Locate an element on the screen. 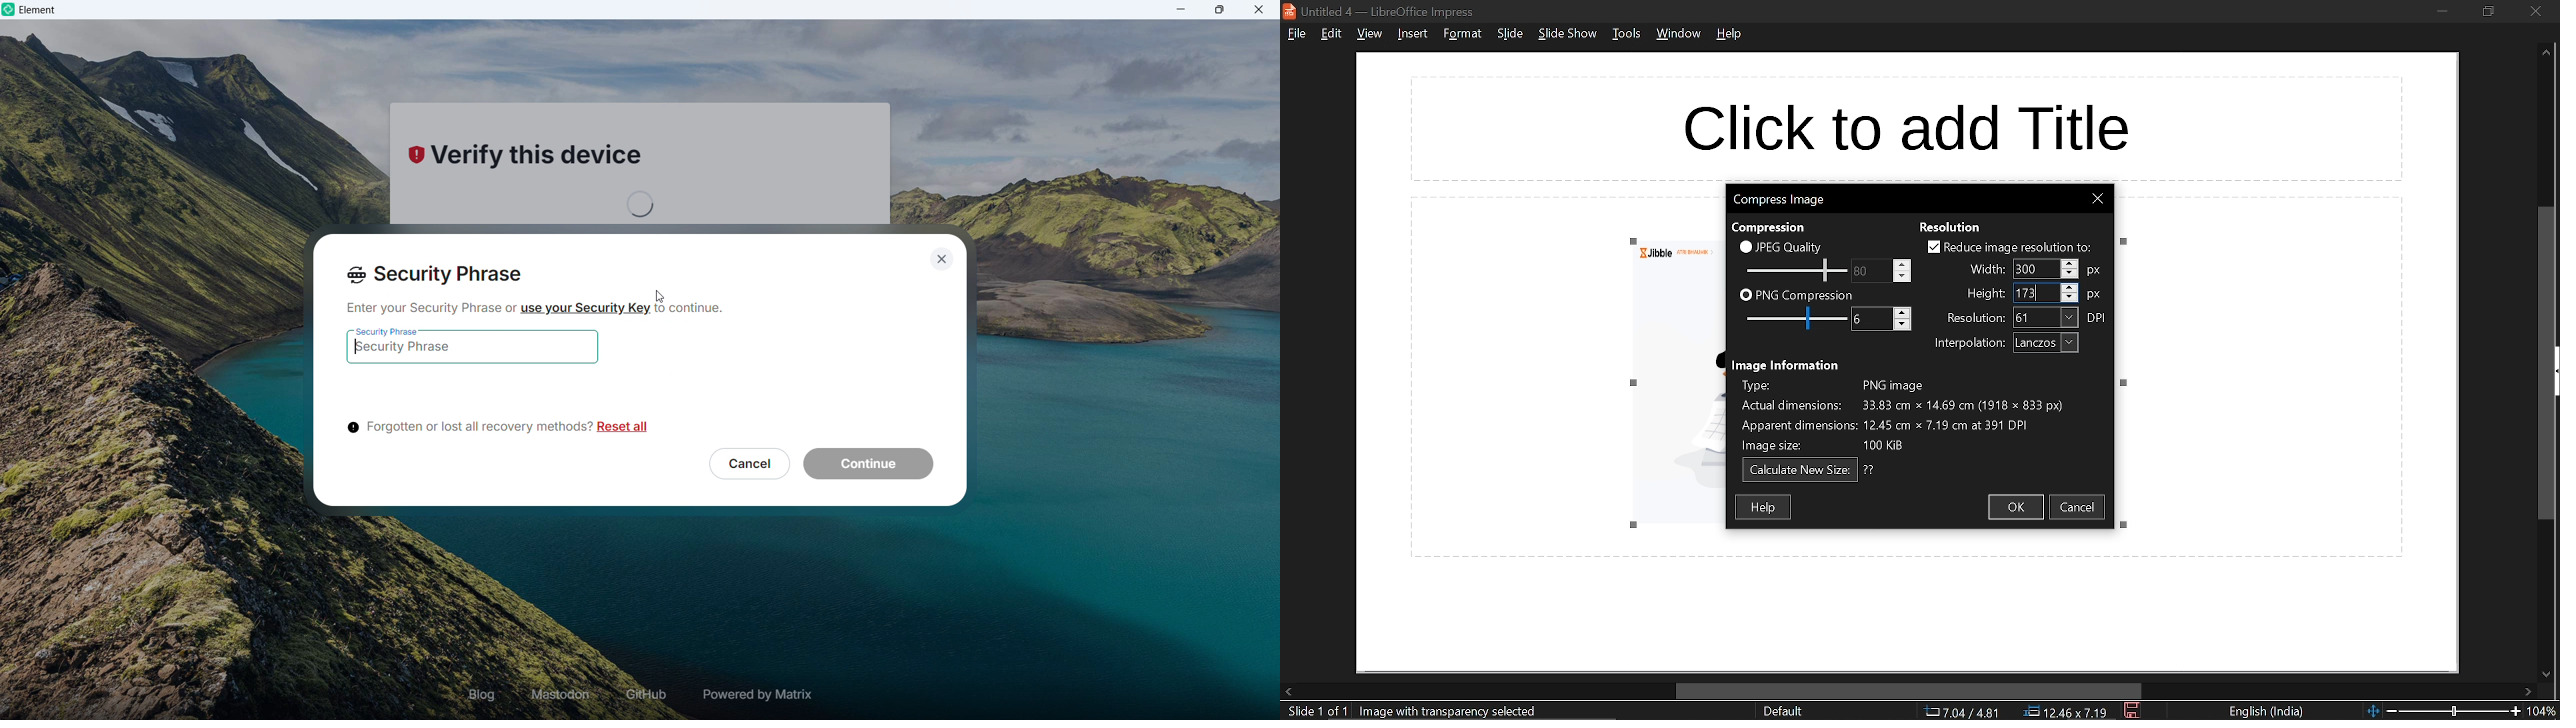 The width and height of the screenshot is (2576, 728). enter your security phrase or is located at coordinates (427, 308).